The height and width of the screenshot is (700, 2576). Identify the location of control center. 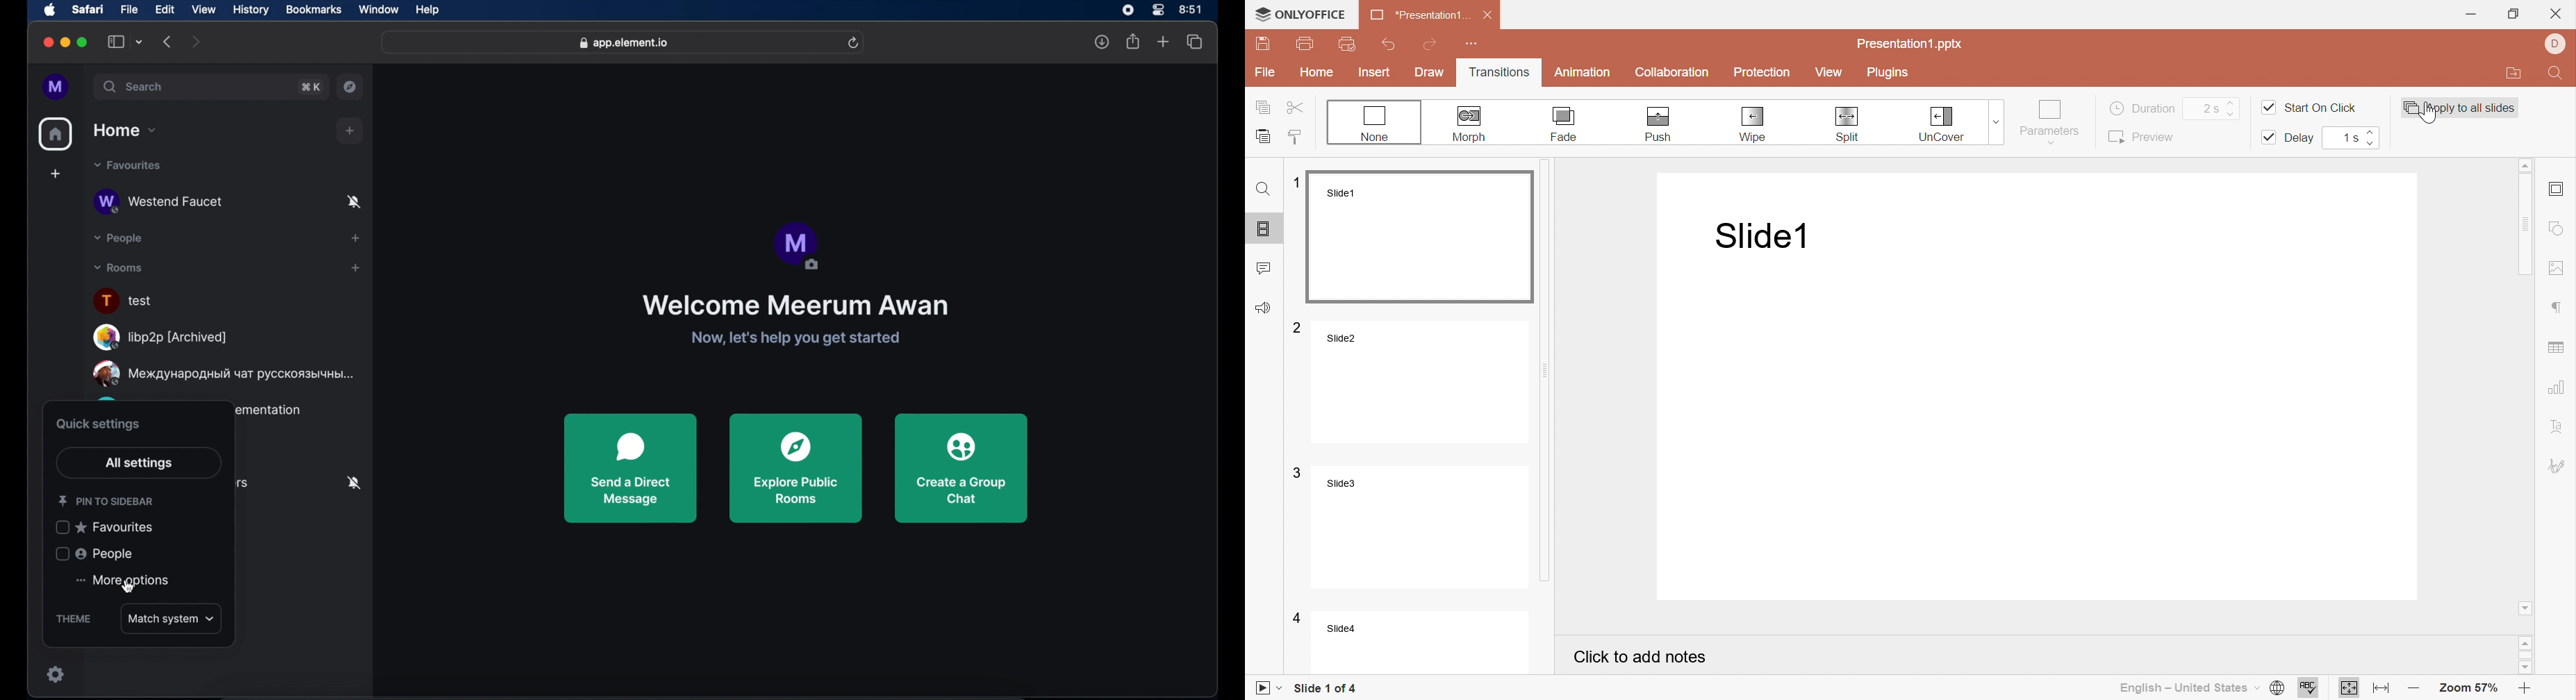
(1157, 10).